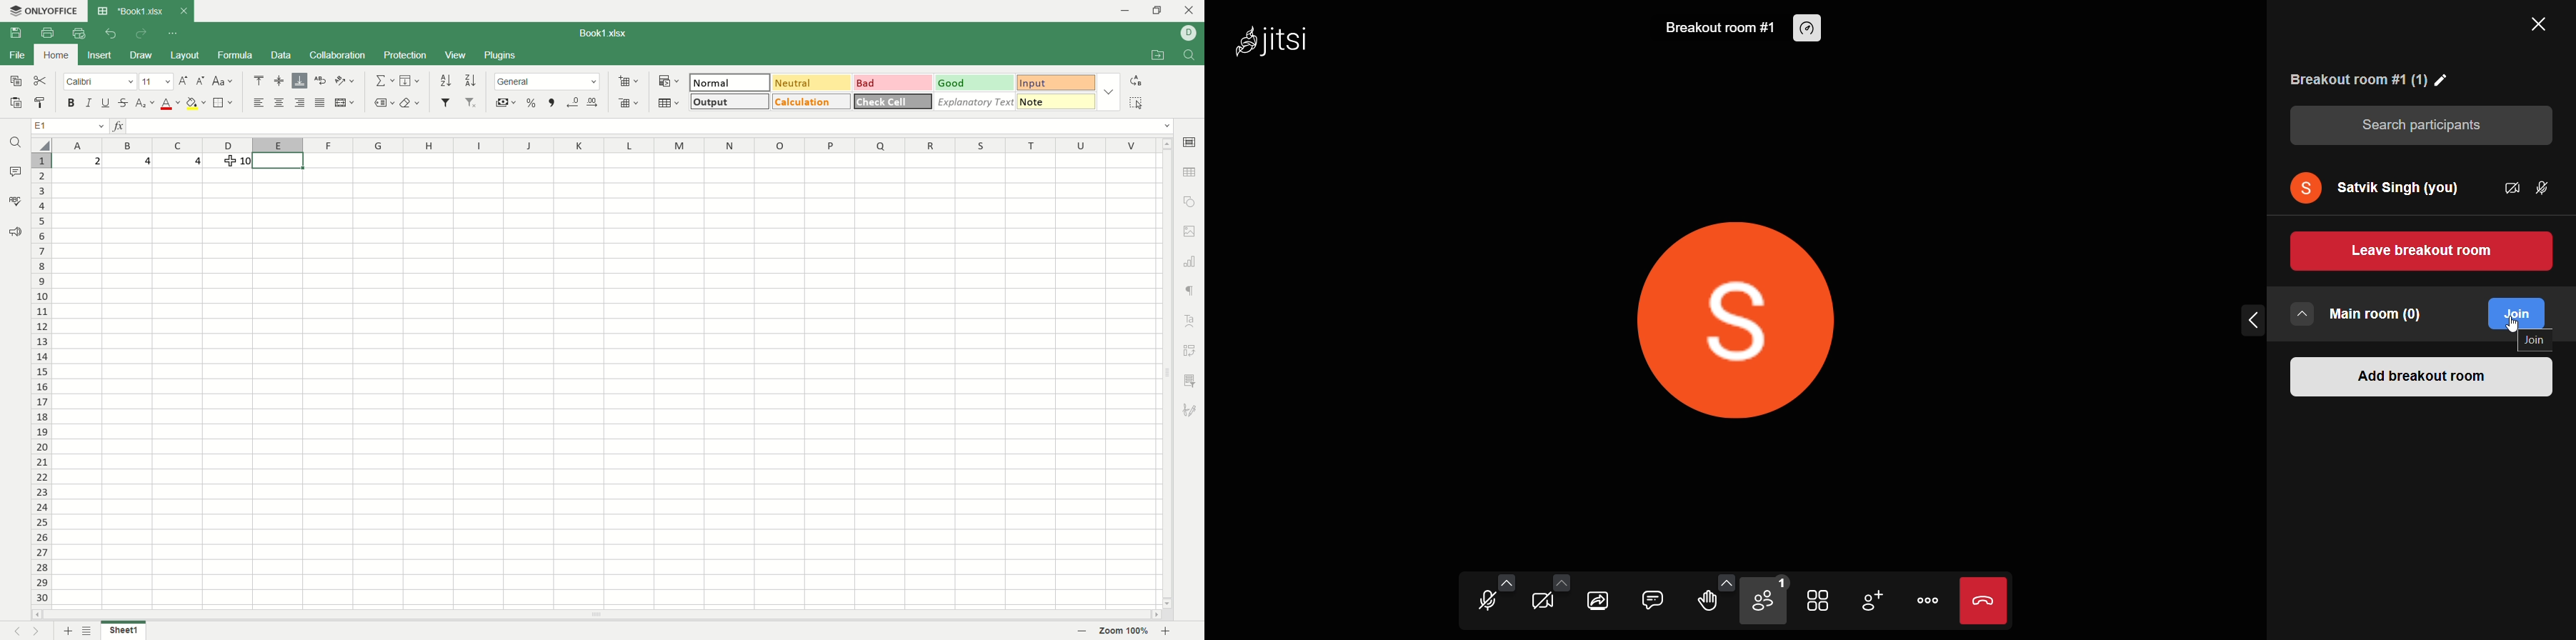  Describe the element at coordinates (811, 101) in the screenshot. I see `calculation` at that location.